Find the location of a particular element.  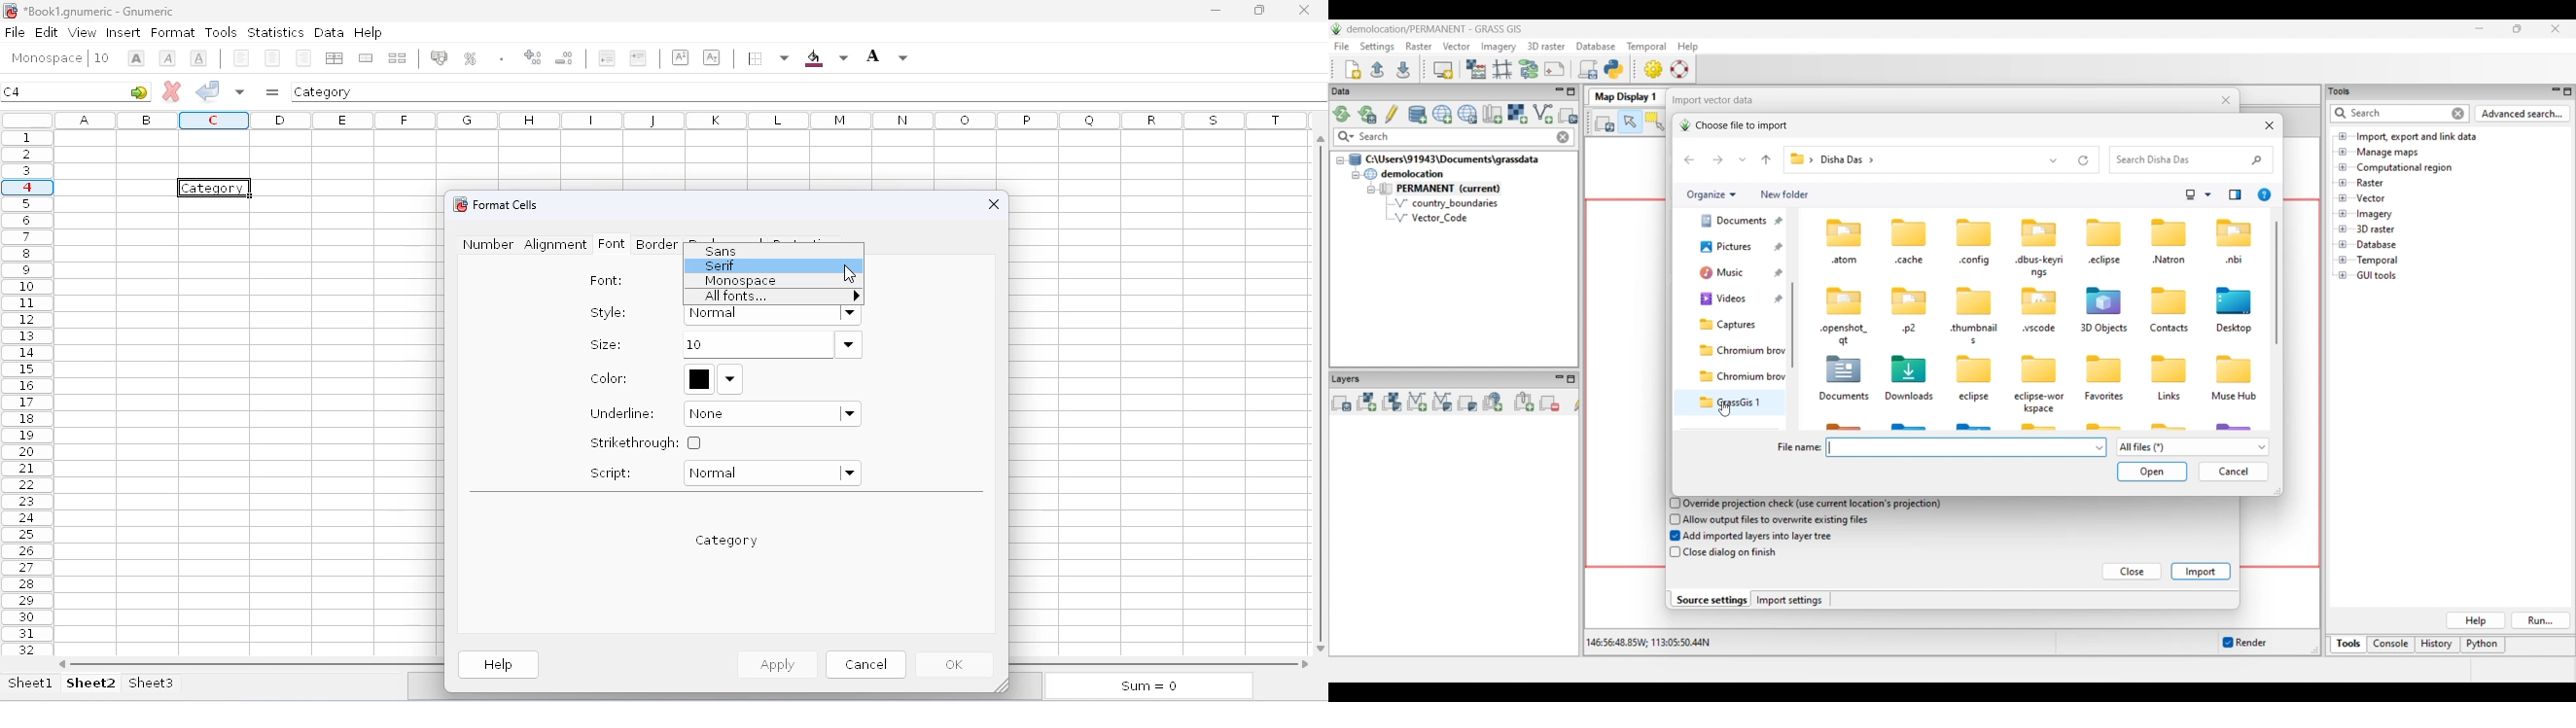

split merged range of cells is located at coordinates (398, 57).